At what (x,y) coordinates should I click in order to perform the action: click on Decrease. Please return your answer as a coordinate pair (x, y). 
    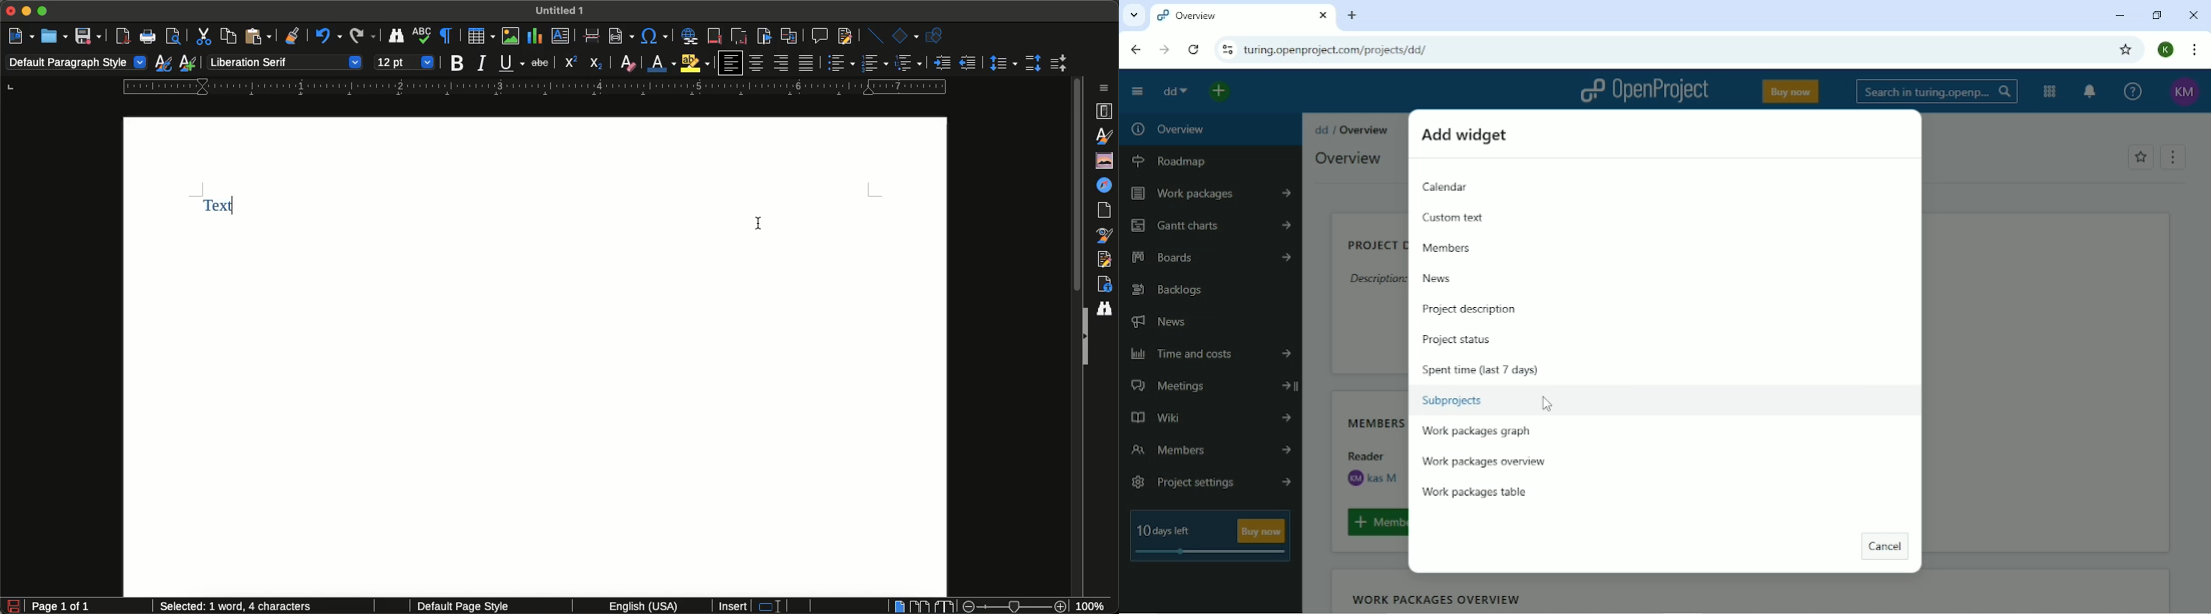
    Looking at the image, I should click on (968, 63).